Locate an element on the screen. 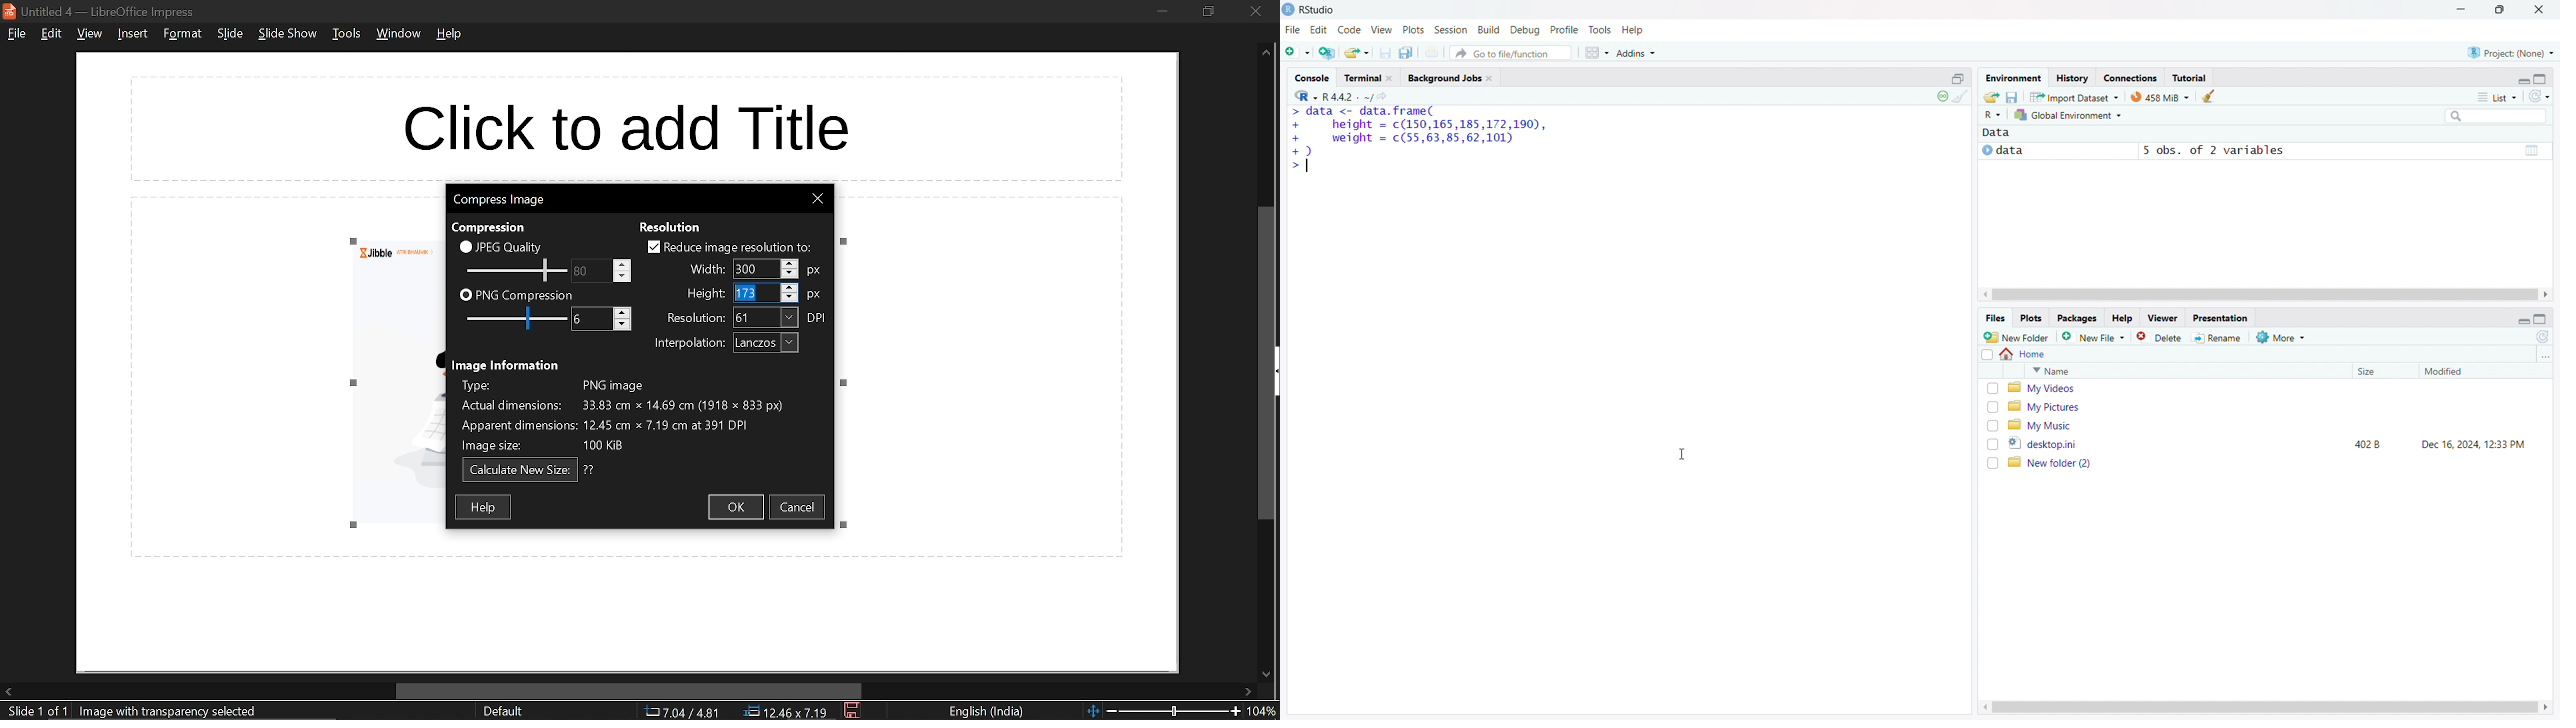 The image size is (2576, 728). Decrease  is located at coordinates (790, 275).